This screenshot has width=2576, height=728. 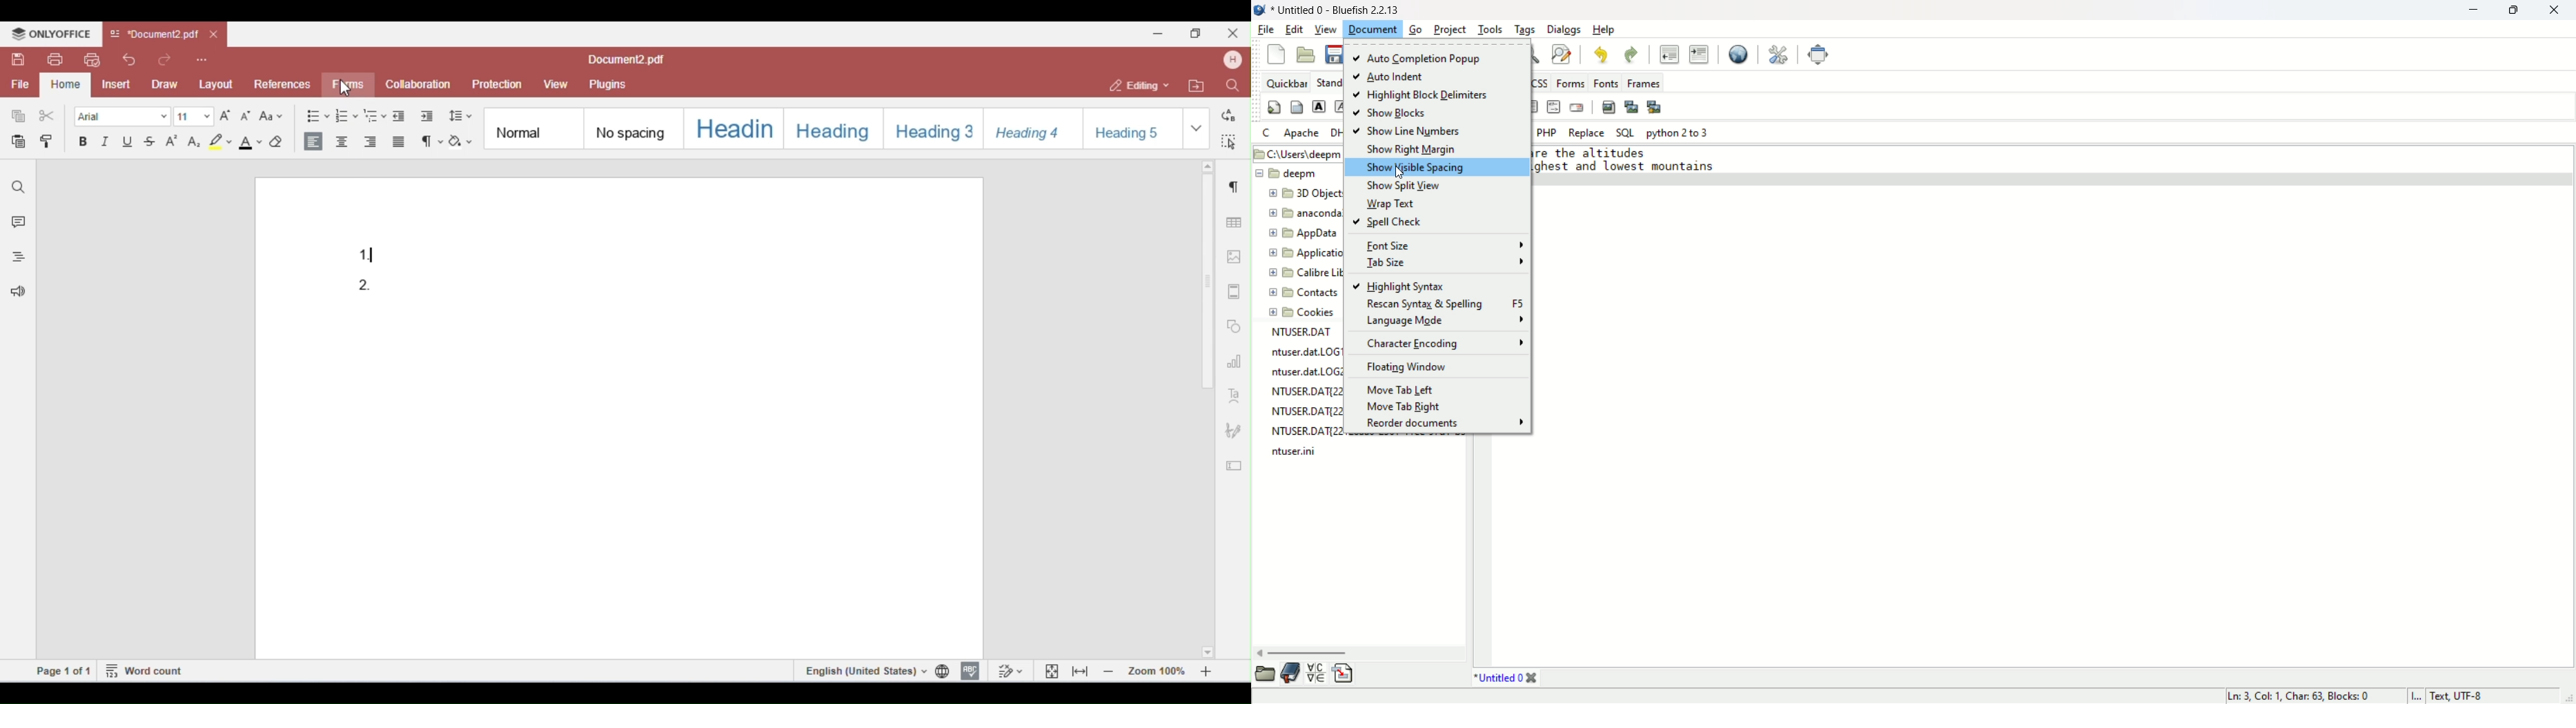 I want to click on show blocks, so click(x=1397, y=115).